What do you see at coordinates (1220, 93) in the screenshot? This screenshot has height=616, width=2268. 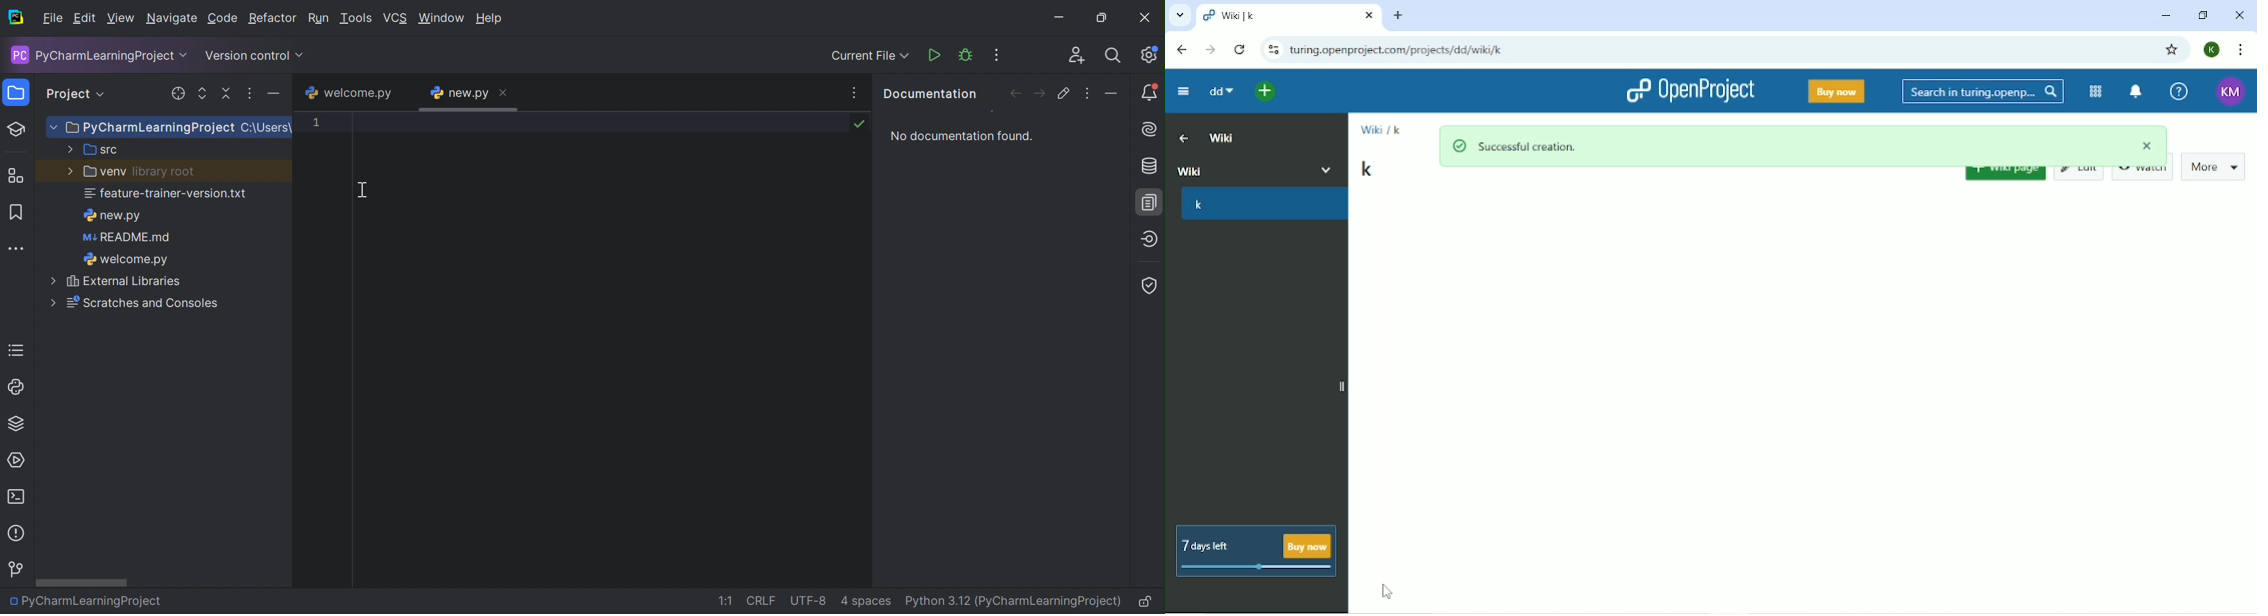 I see `dd` at bounding box center [1220, 93].